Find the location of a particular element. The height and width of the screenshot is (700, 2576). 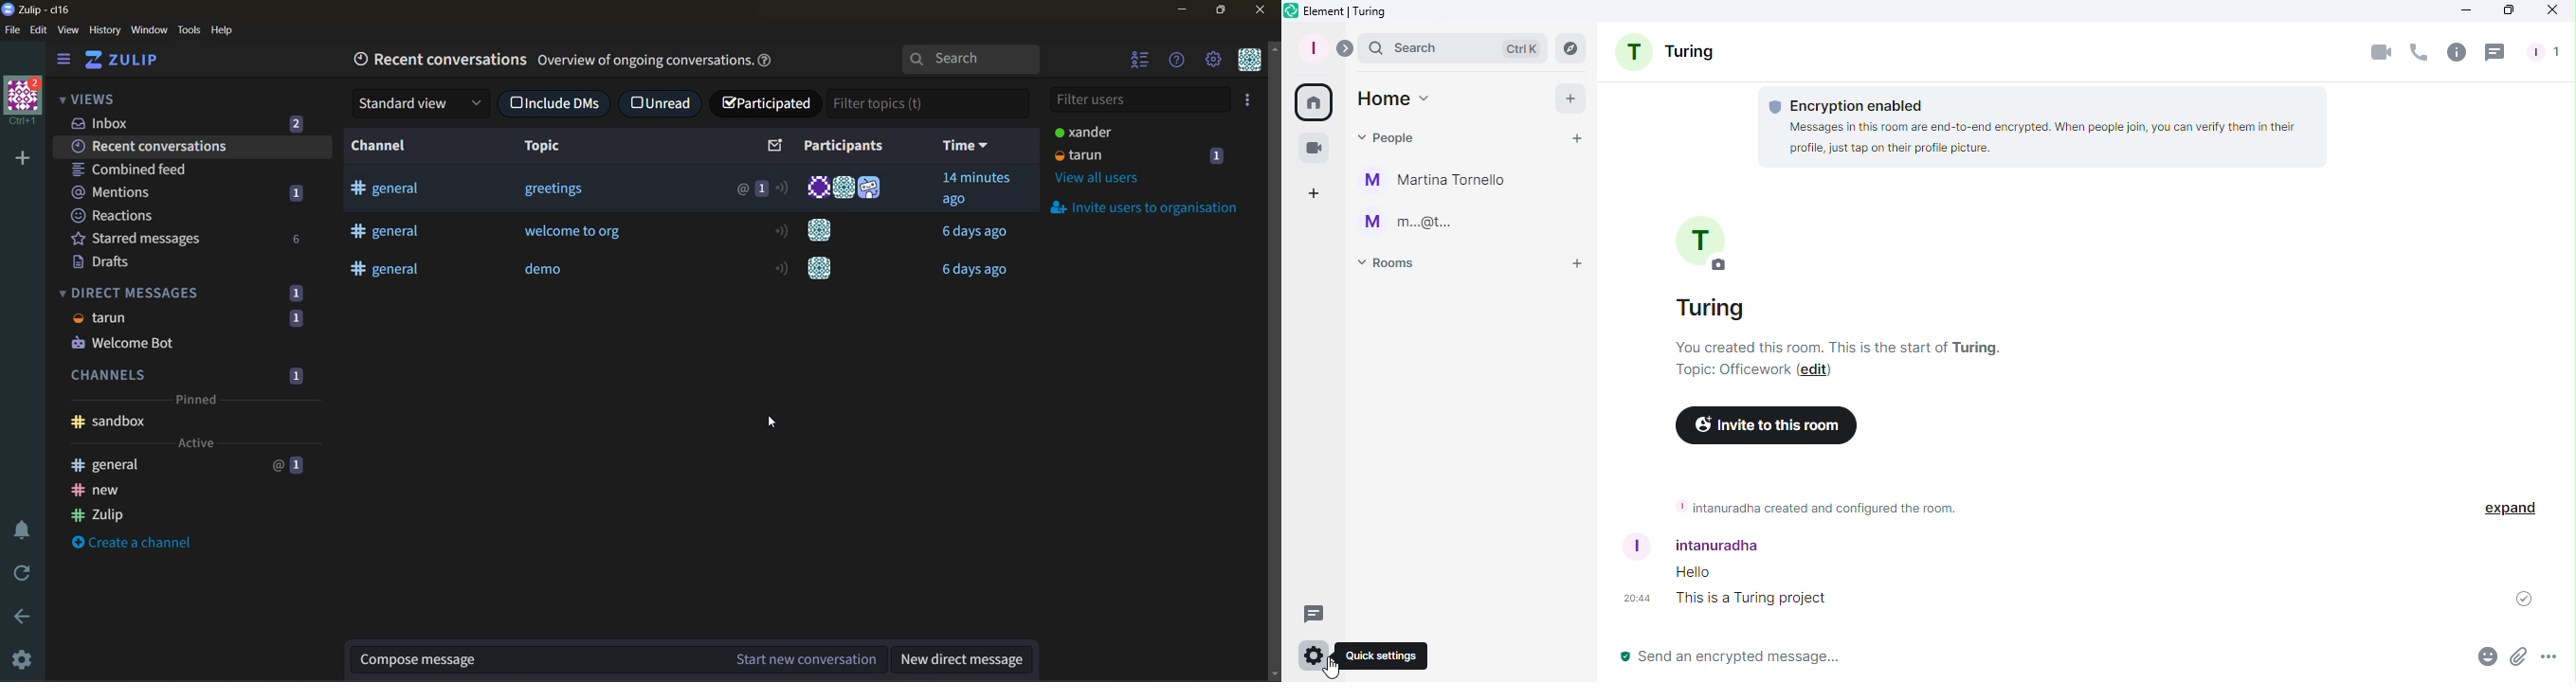

users is located at coordinates (821, 230).